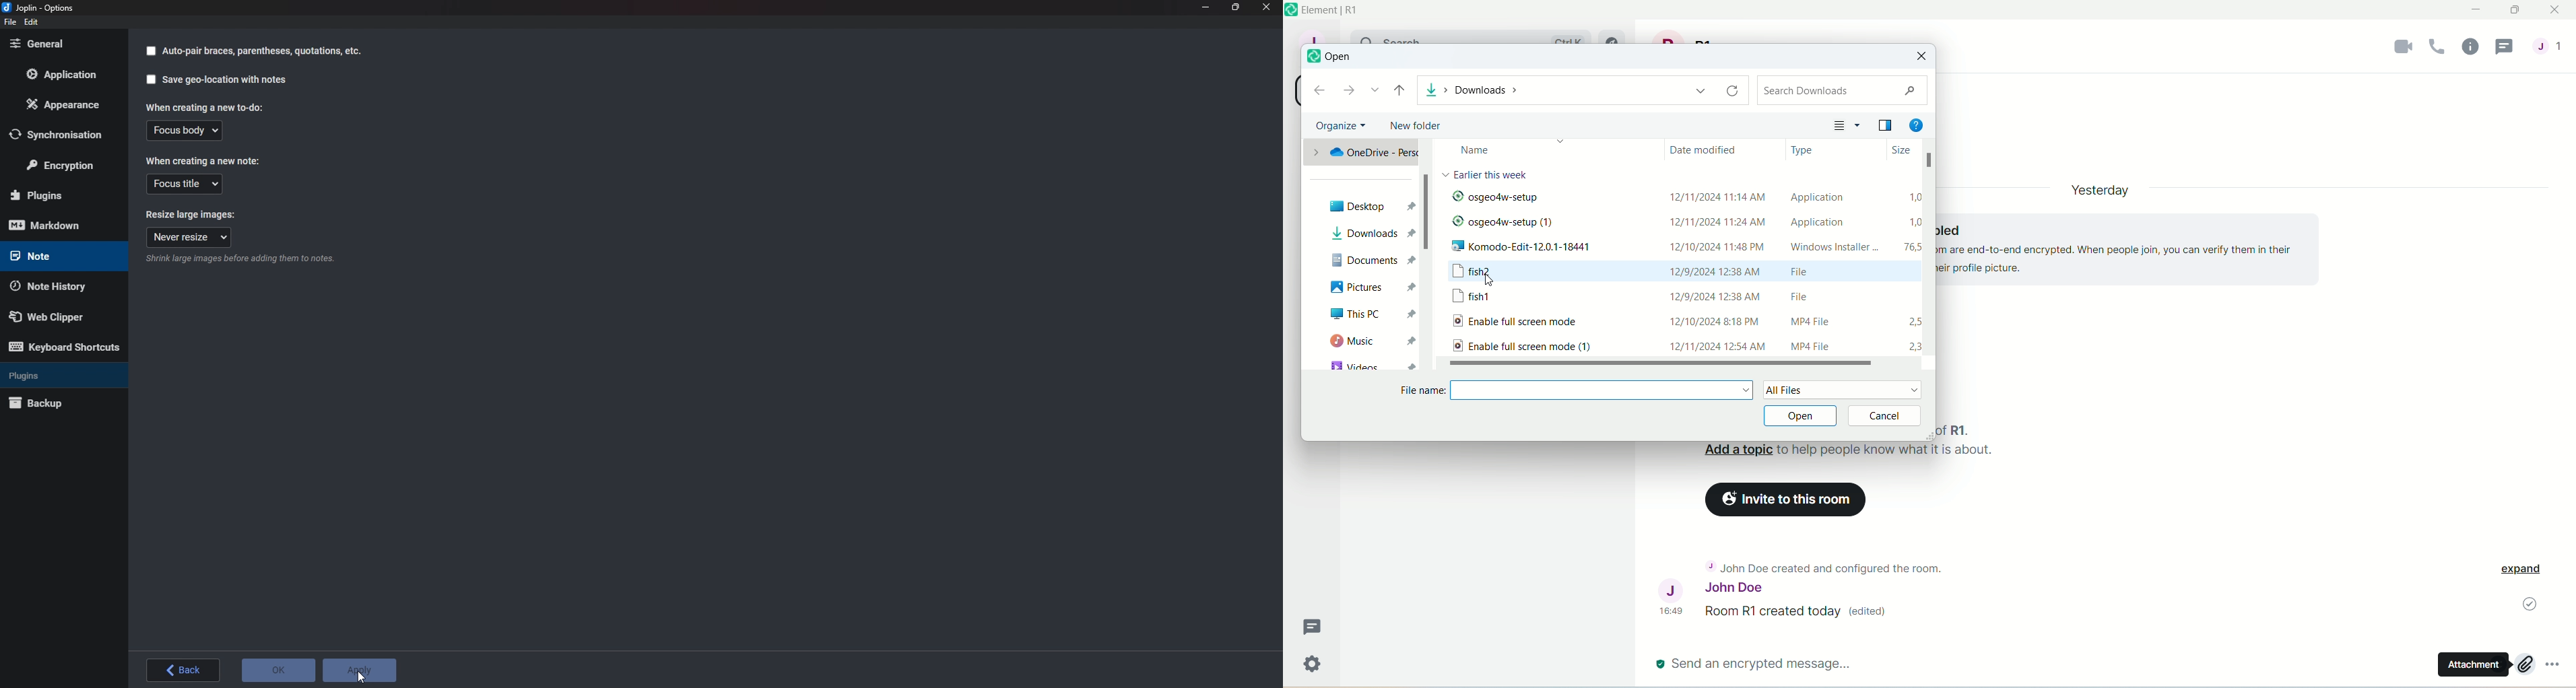 This screenshot has width=2576, height=700. What do you see at coordinates (1716, 271) in the screenshot?
I see `12/9/2024 12:38 AM` at bounding box center [1716, 271].